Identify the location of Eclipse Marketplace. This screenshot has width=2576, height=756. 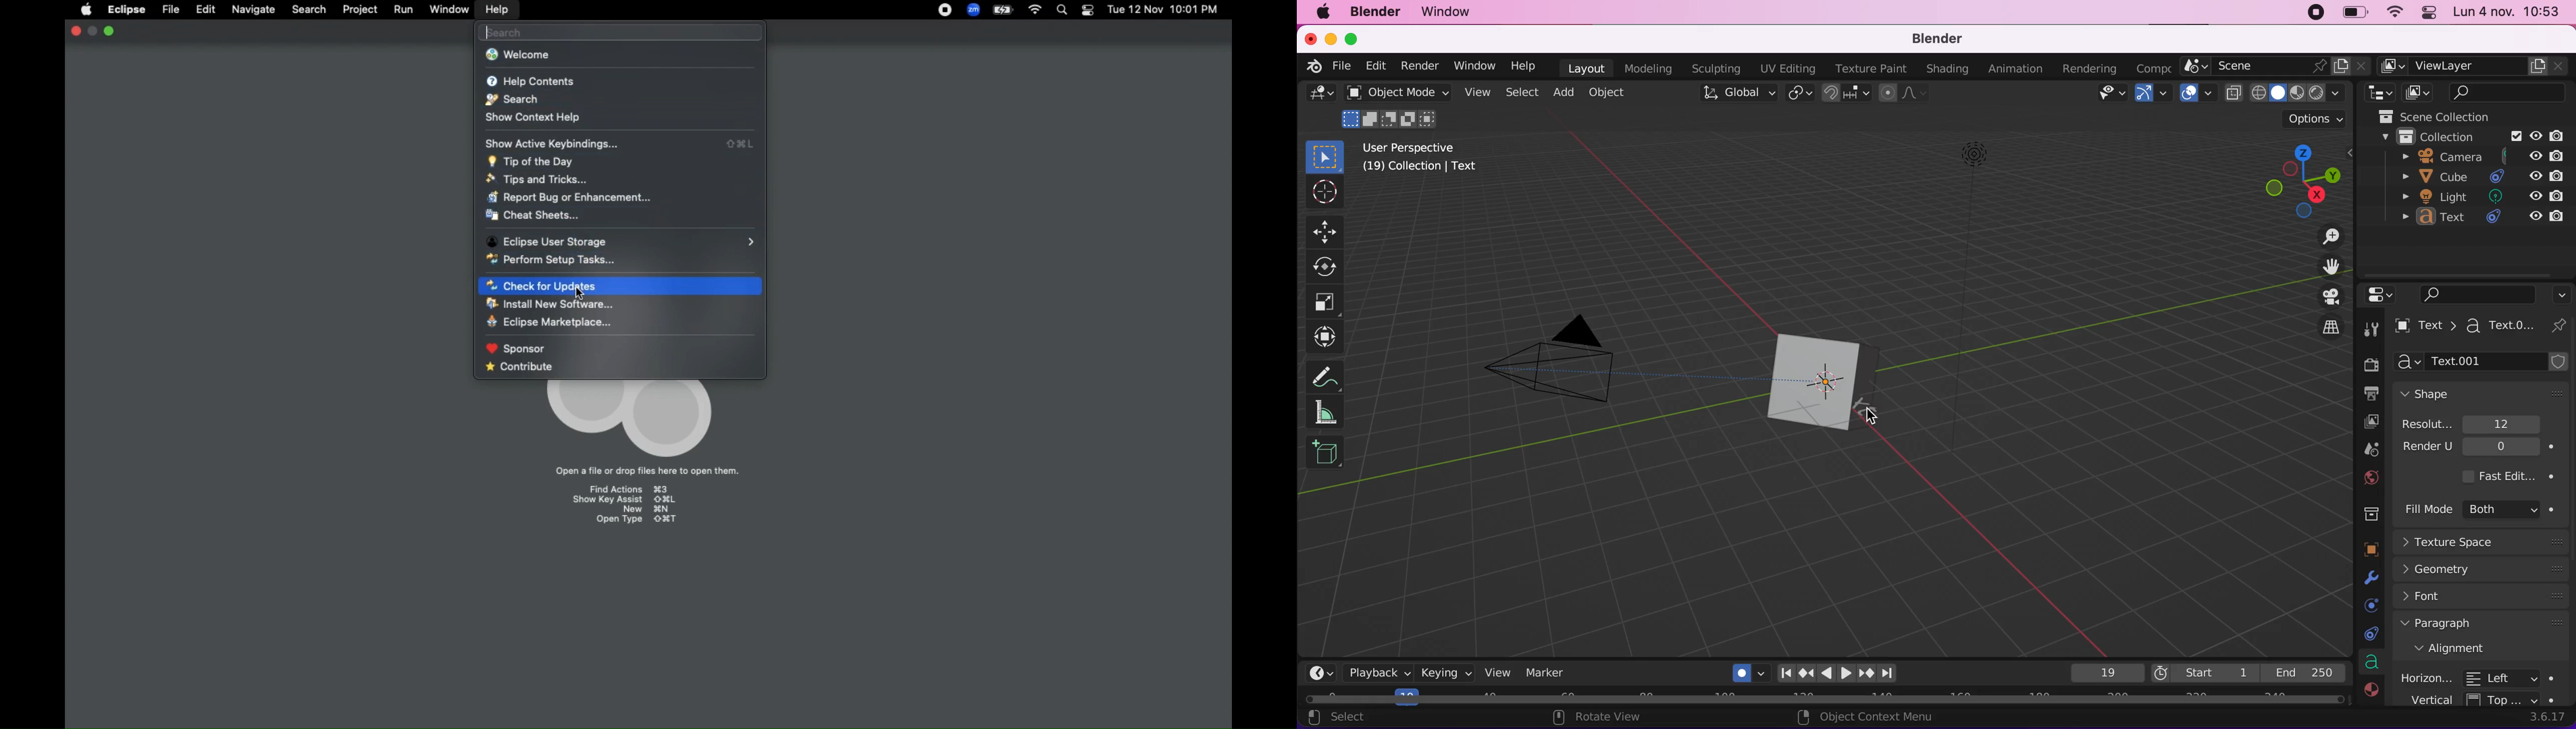
(617, 322).